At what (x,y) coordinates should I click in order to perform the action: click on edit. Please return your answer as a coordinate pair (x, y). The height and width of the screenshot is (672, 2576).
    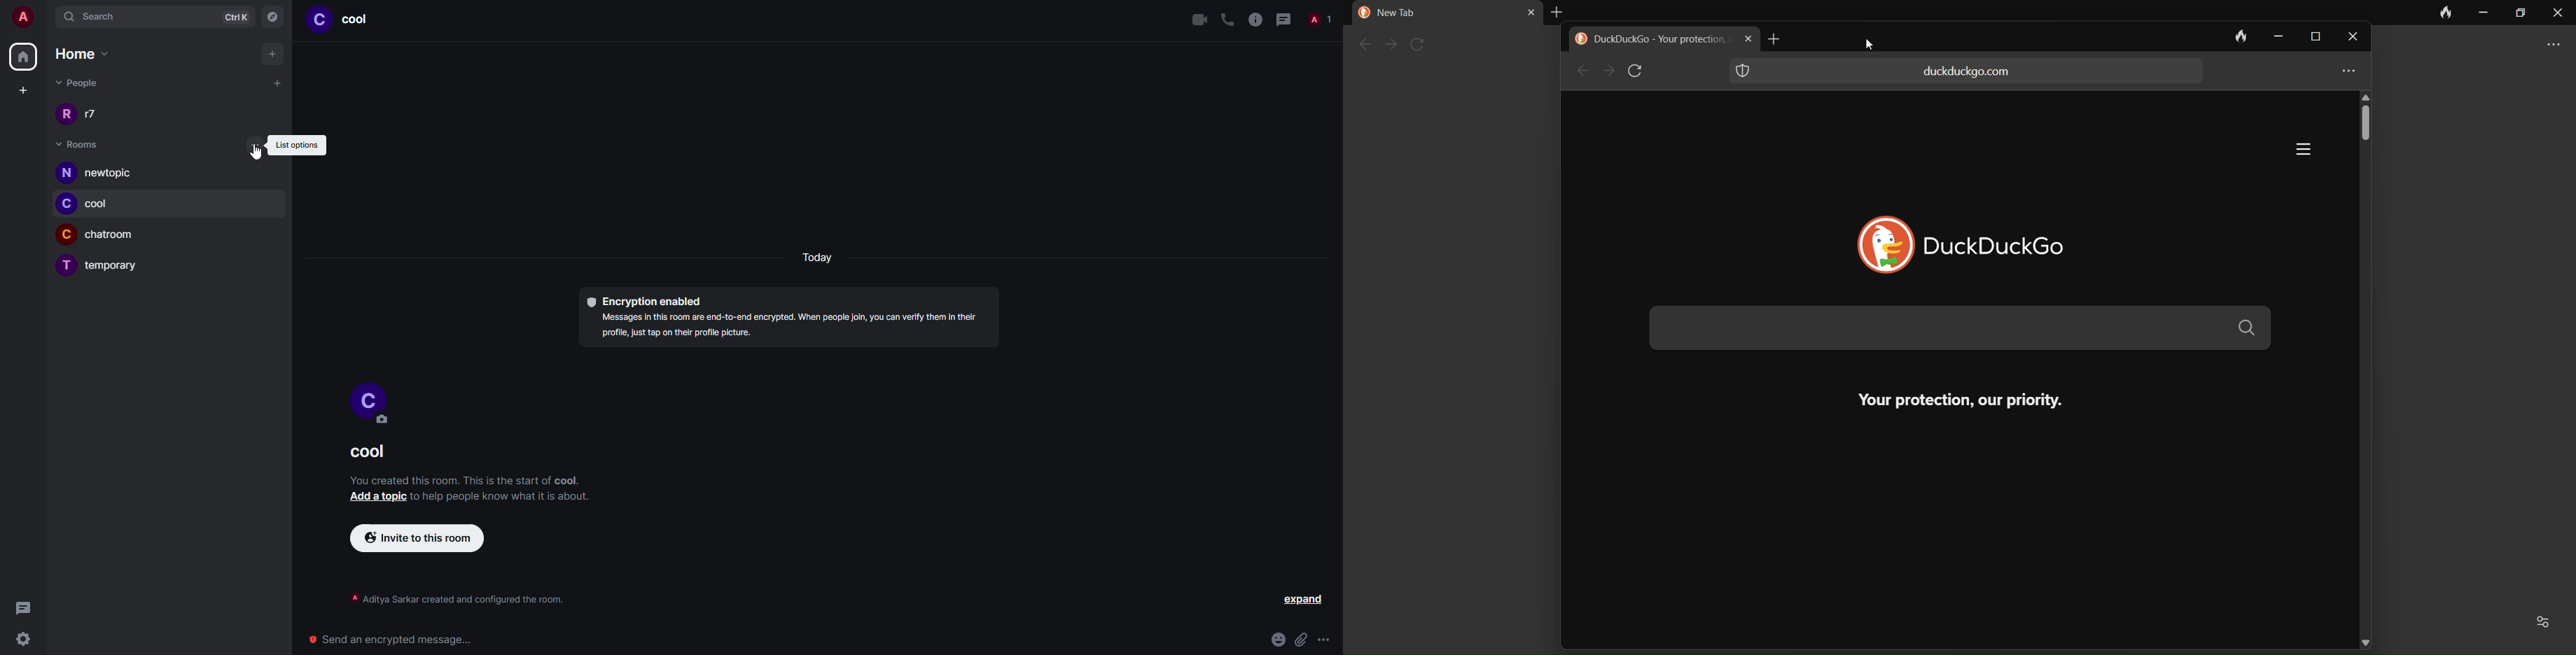
    Looking at the image, I should click on (384, 421).